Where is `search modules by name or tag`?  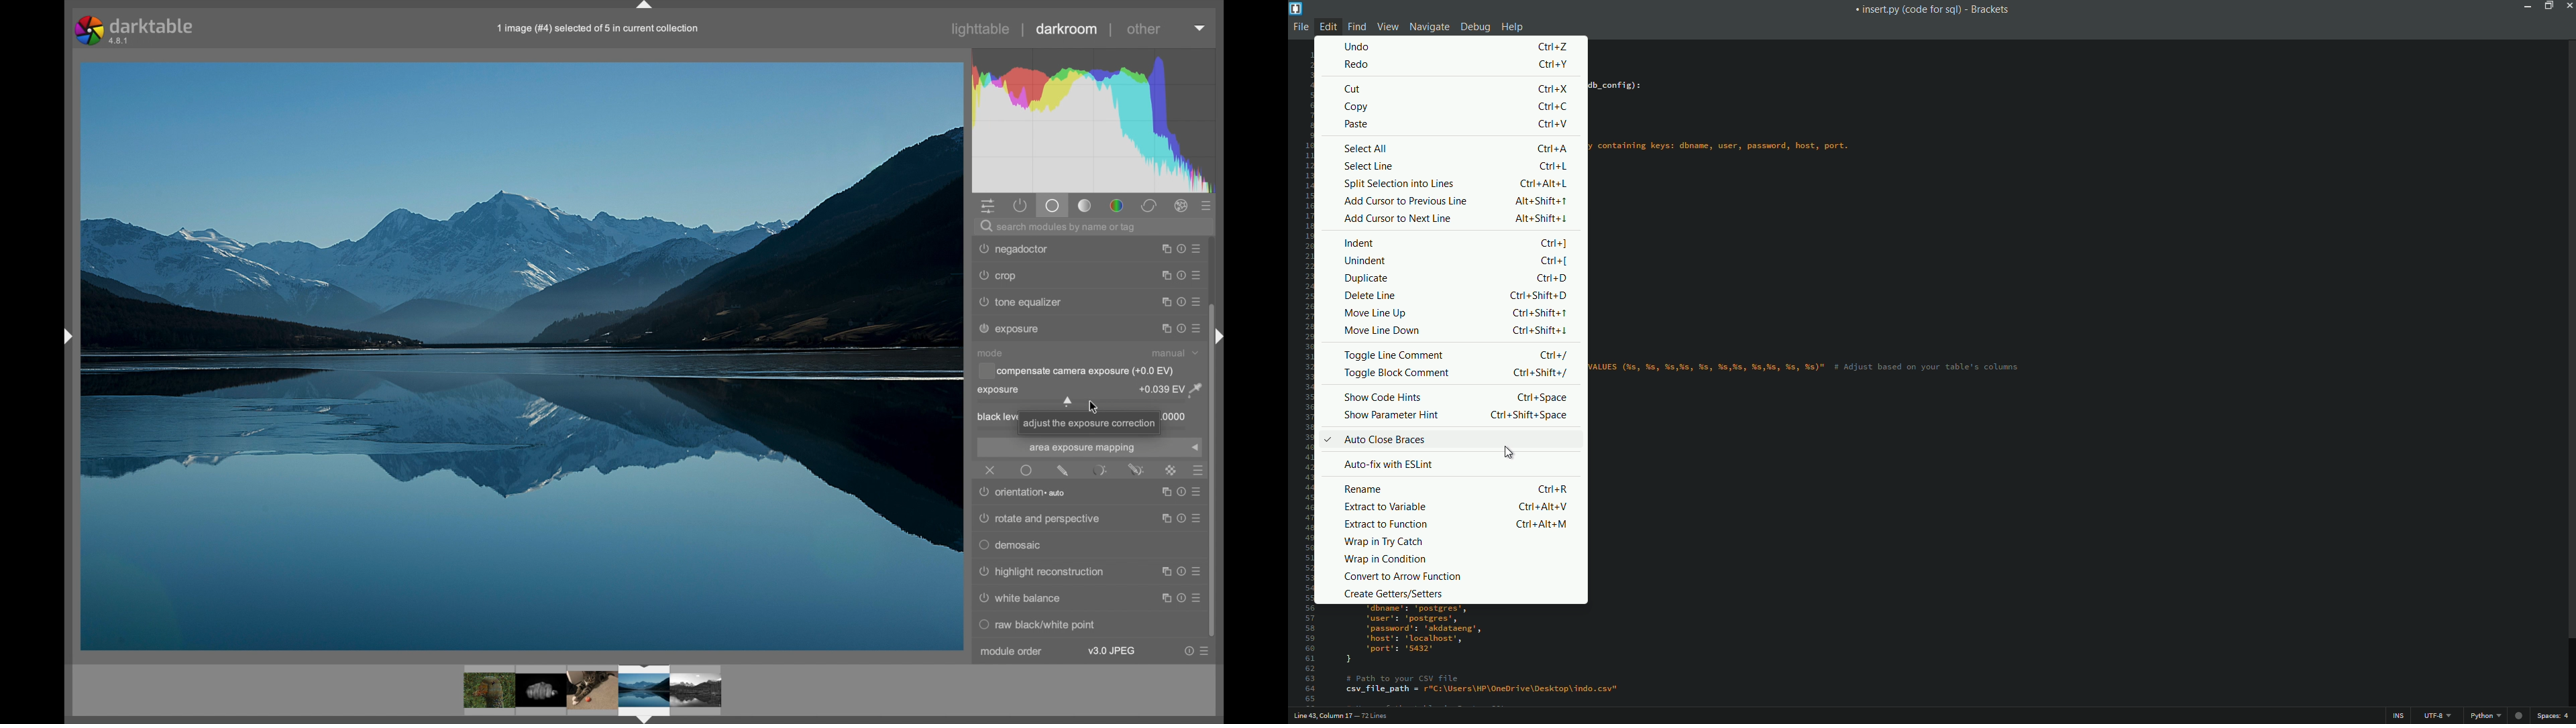 search modules by name or tag is located at coordinates (1060, 226).